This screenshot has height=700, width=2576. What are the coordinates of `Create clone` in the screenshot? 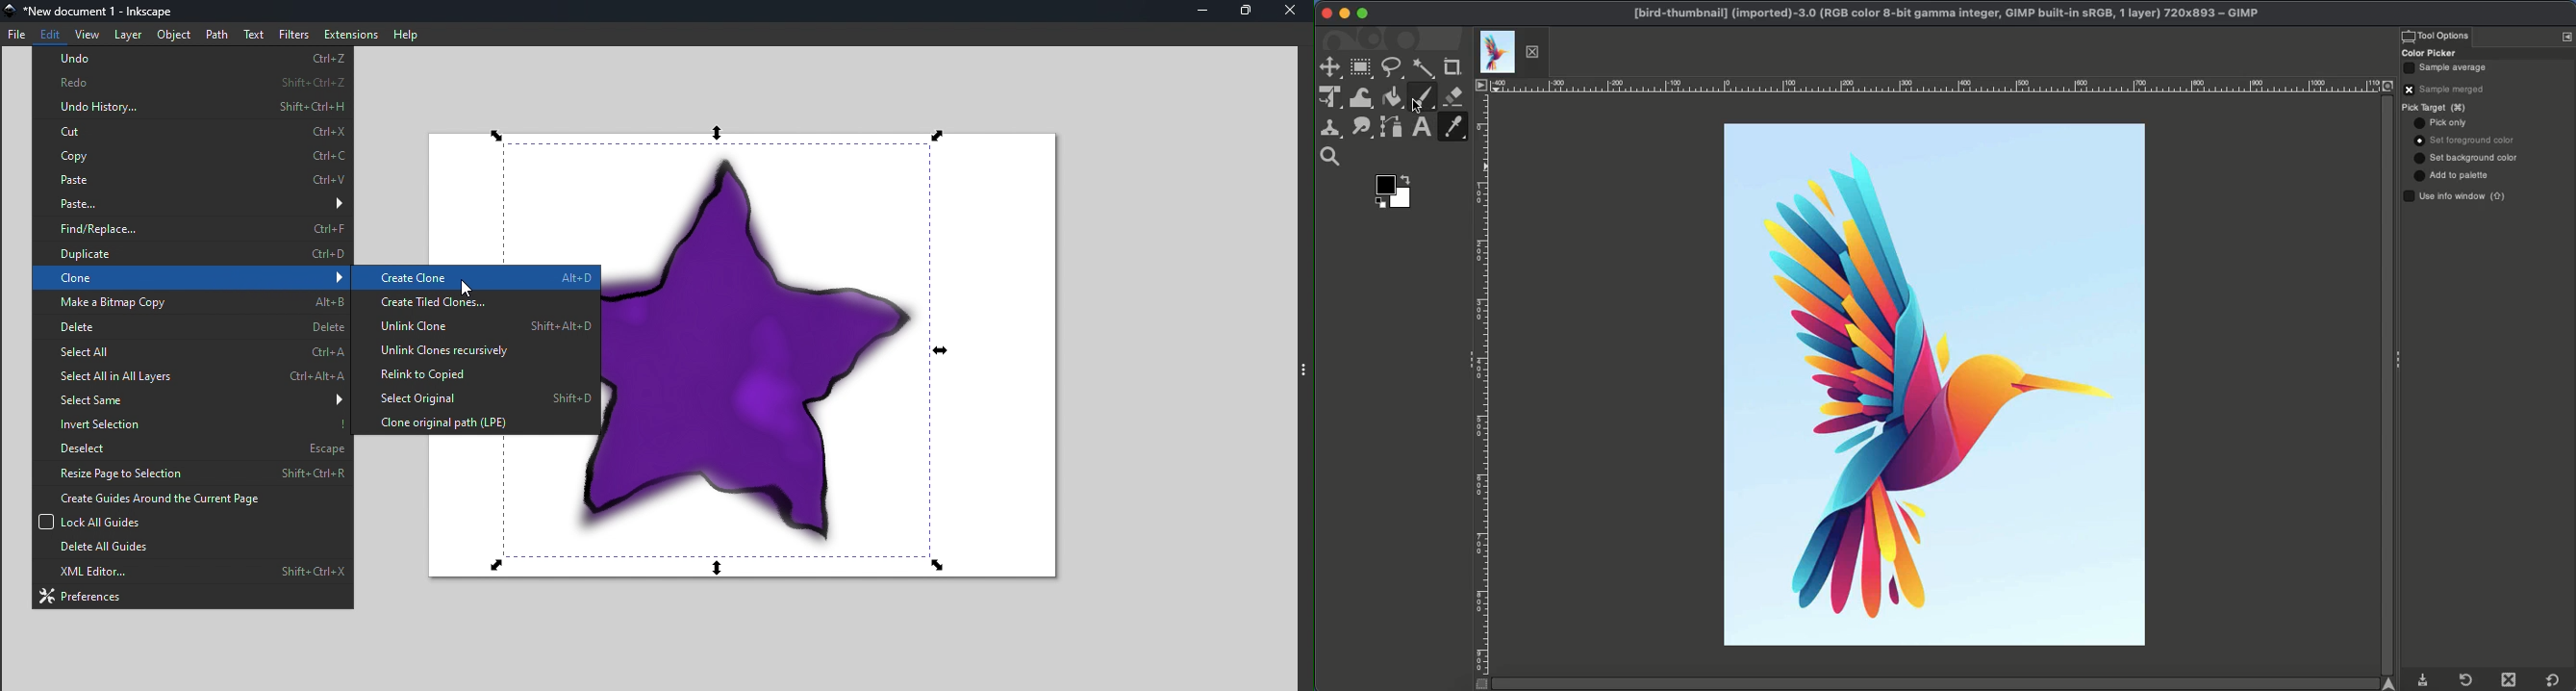 It's located at (474, 279).